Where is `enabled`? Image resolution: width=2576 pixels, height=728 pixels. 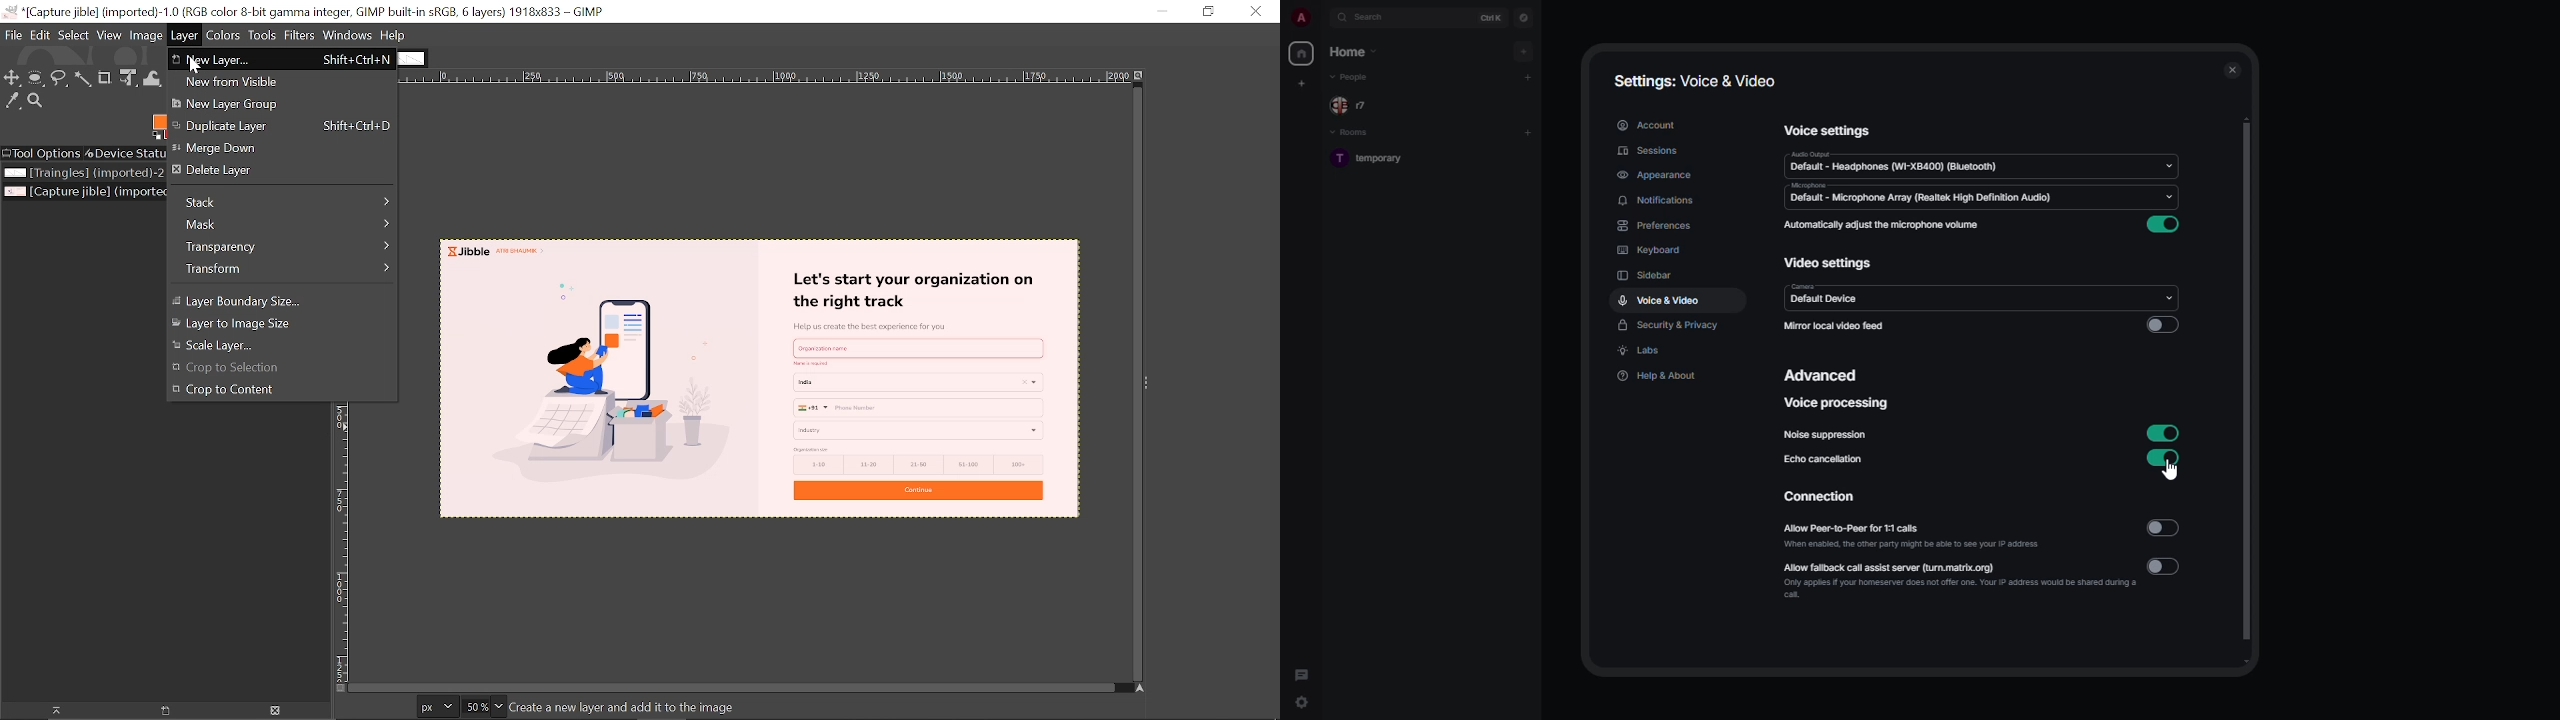 enabled is located at coordinates (2165, 224).